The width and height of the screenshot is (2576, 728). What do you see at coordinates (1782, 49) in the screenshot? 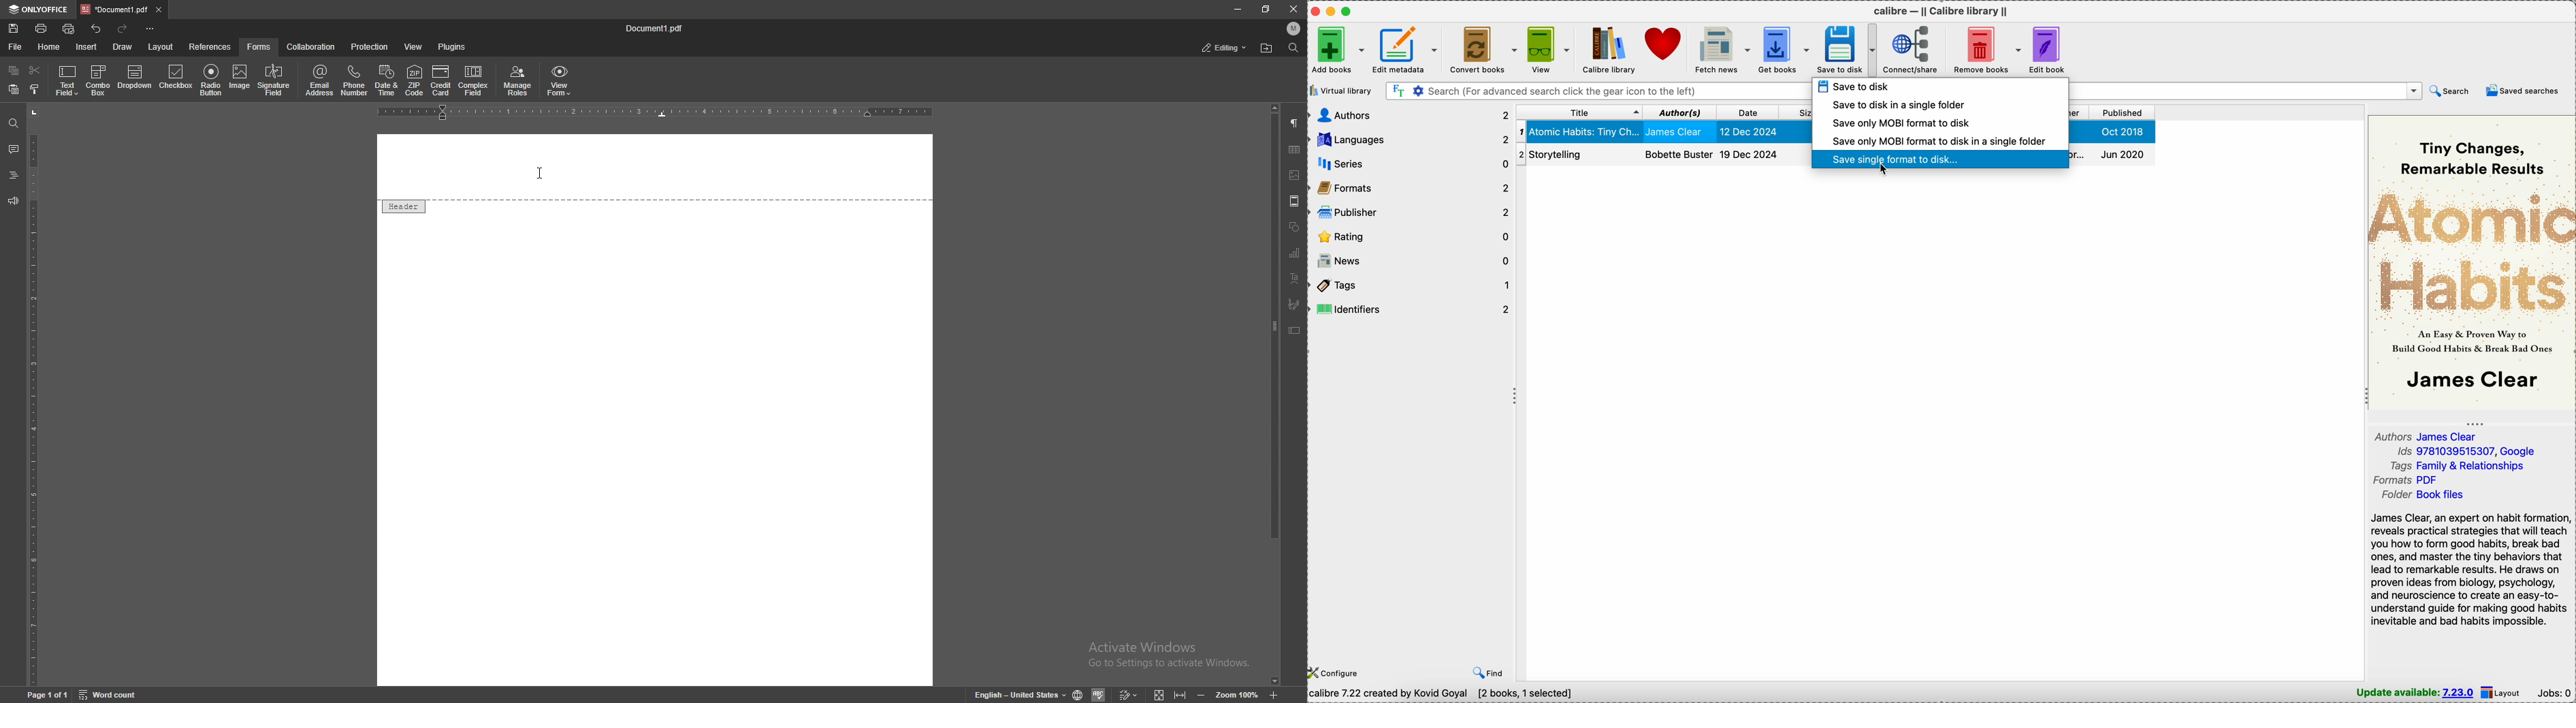
I see `get books` at bounding box center [1782, 49].